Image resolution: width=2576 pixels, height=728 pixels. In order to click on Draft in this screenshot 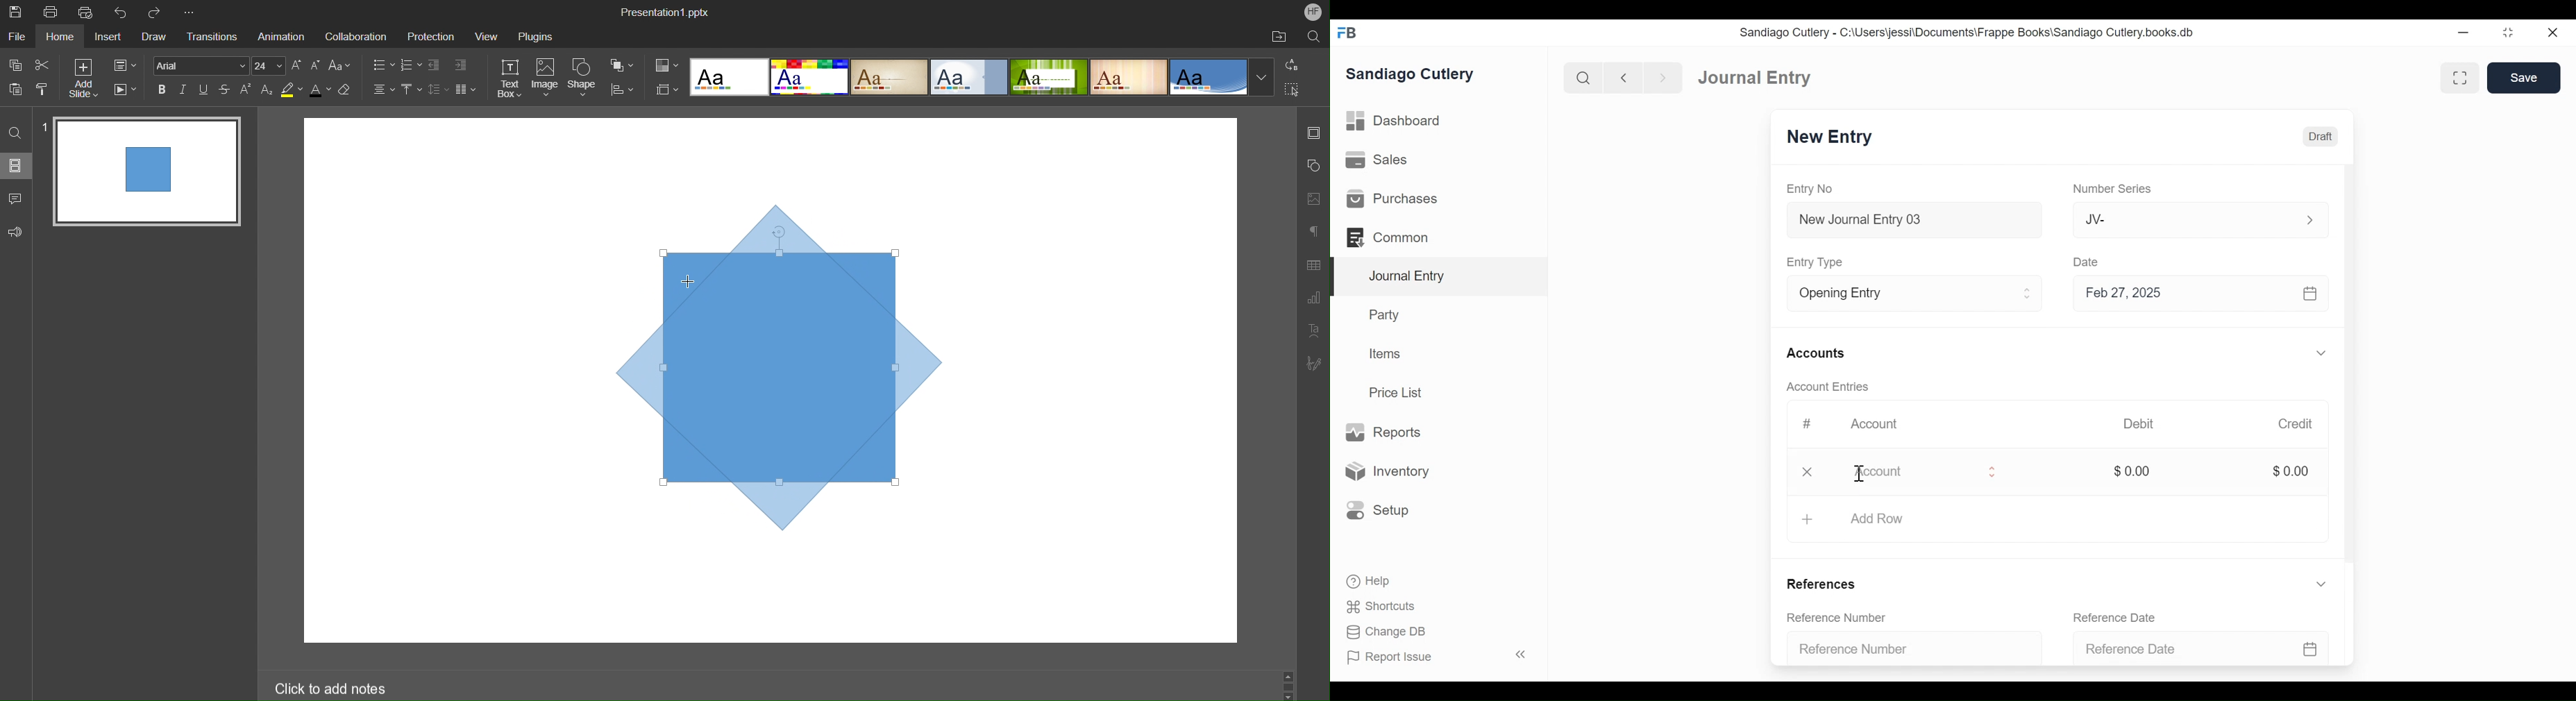, I will do `click(2319, 138)`.